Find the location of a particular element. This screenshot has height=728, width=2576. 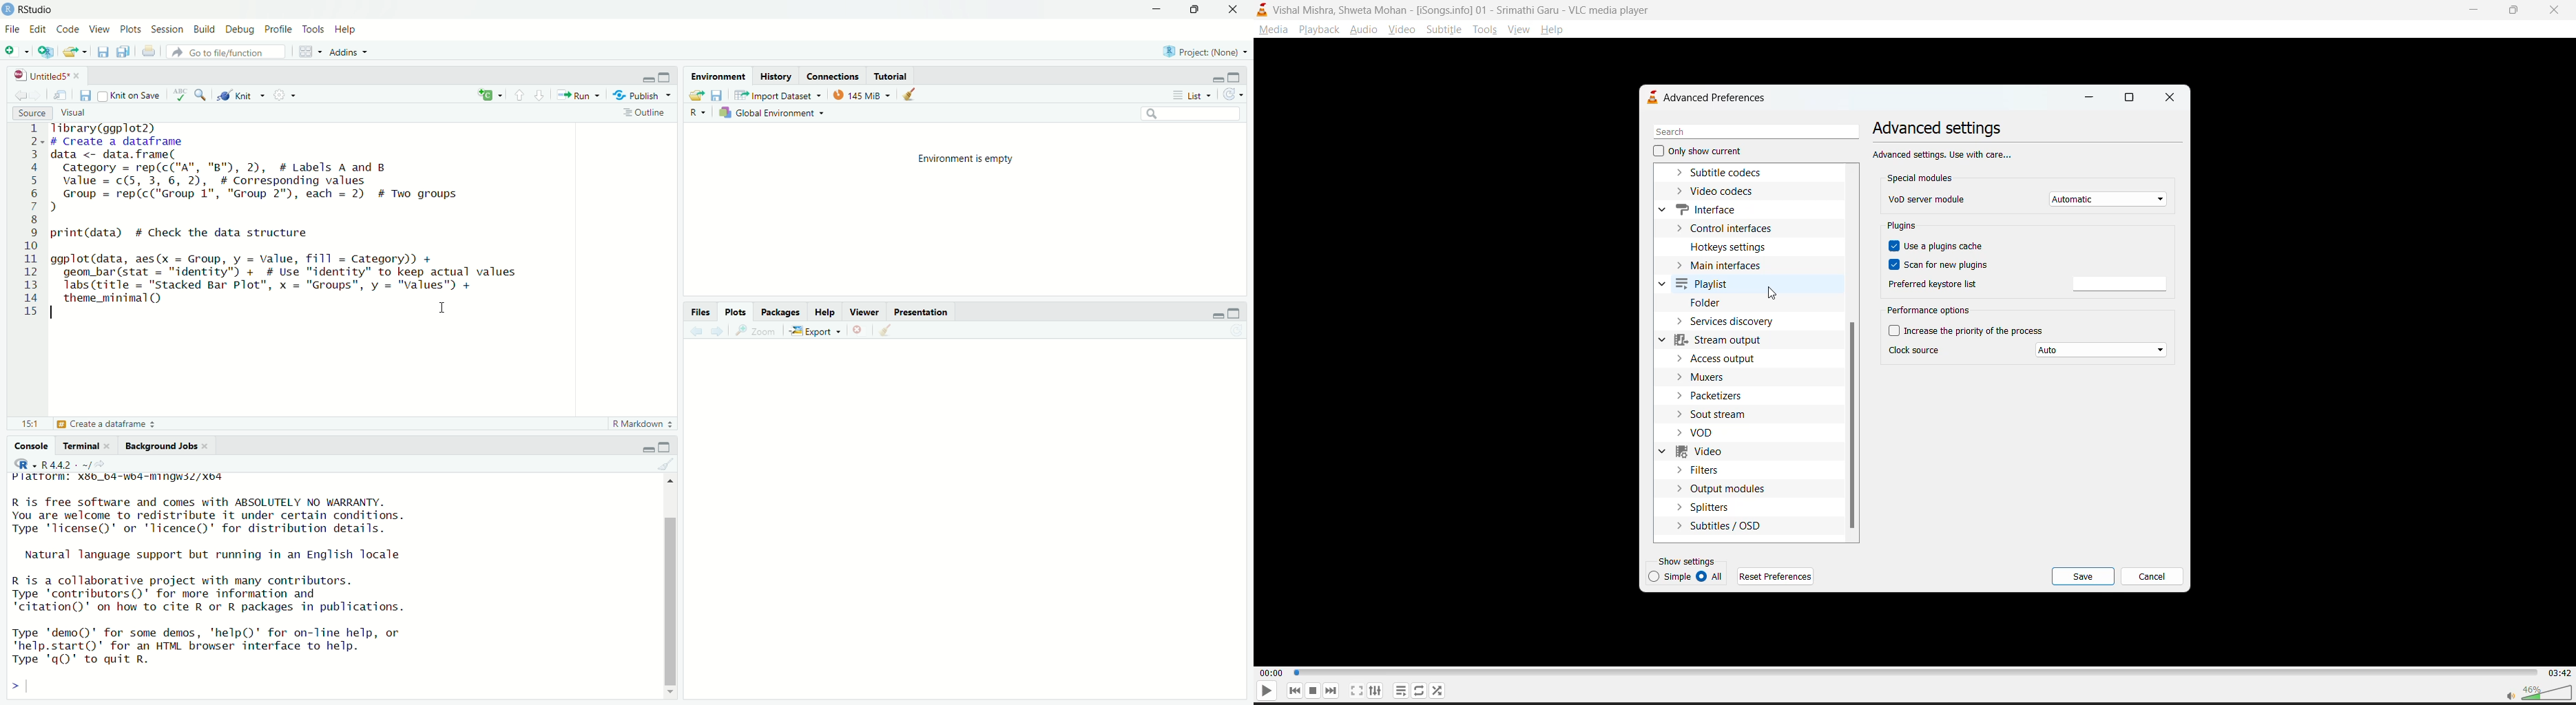

Insert new code chunk is located at coordinates (488, 93).